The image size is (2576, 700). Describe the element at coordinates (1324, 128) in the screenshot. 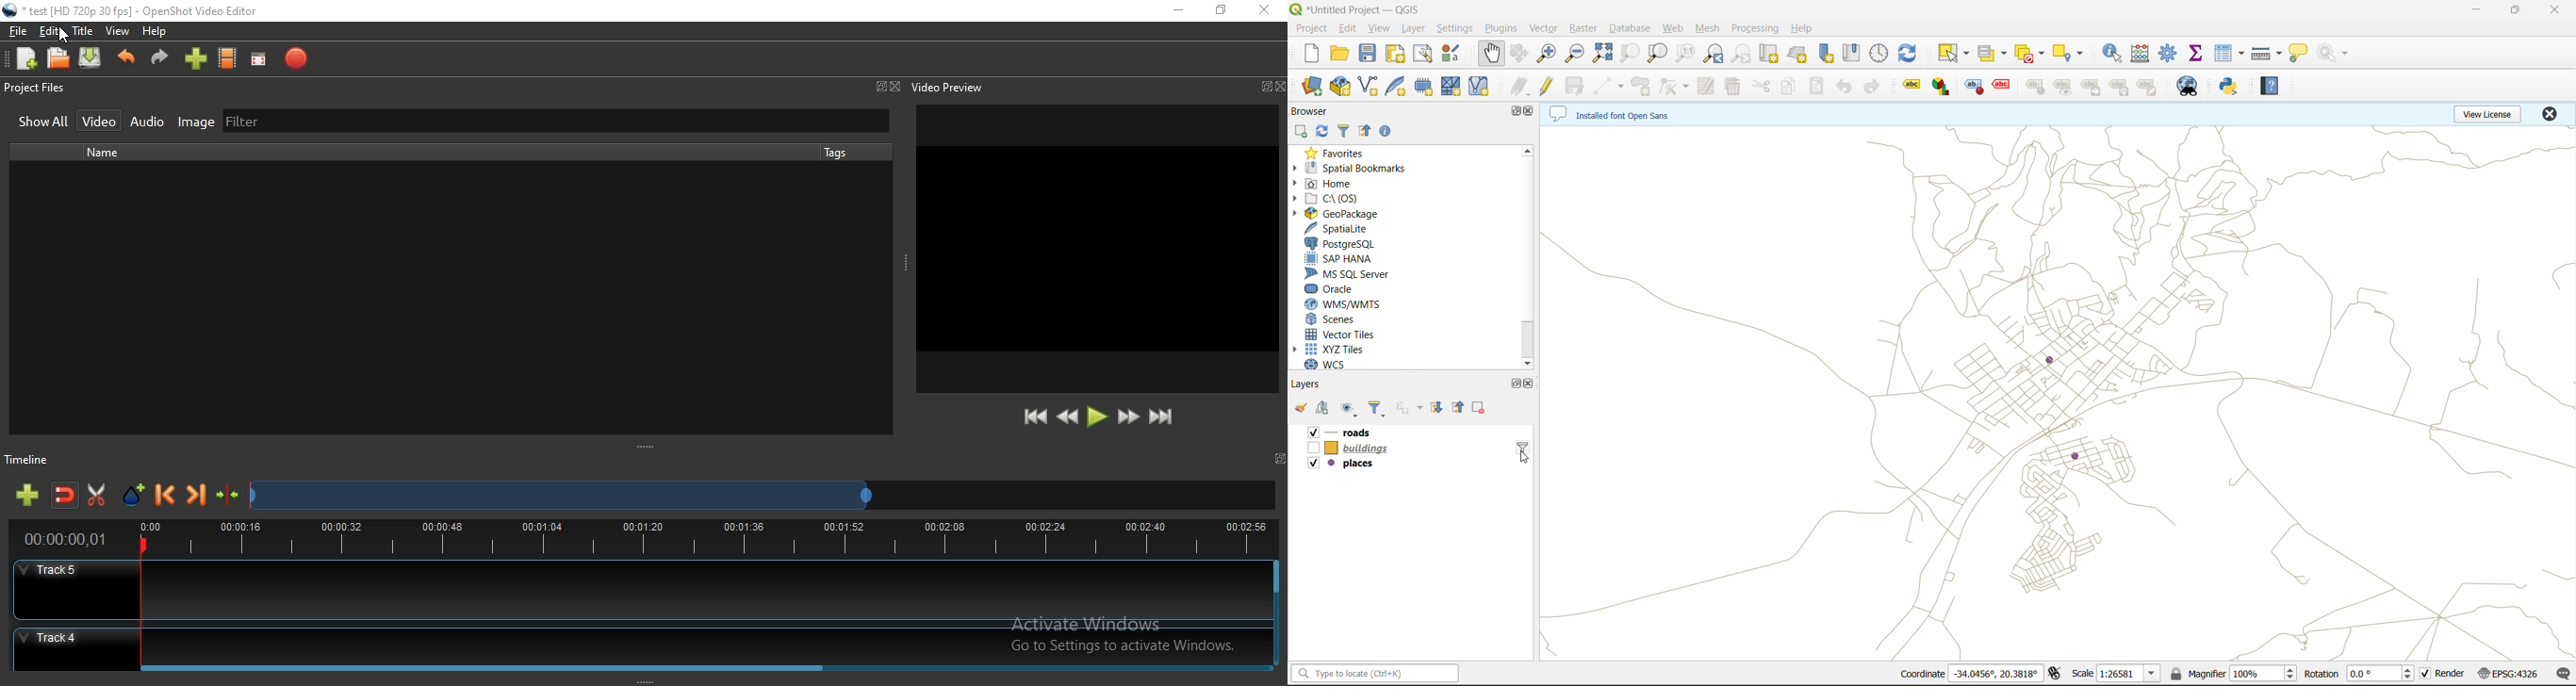

I see `refresh` at that location.